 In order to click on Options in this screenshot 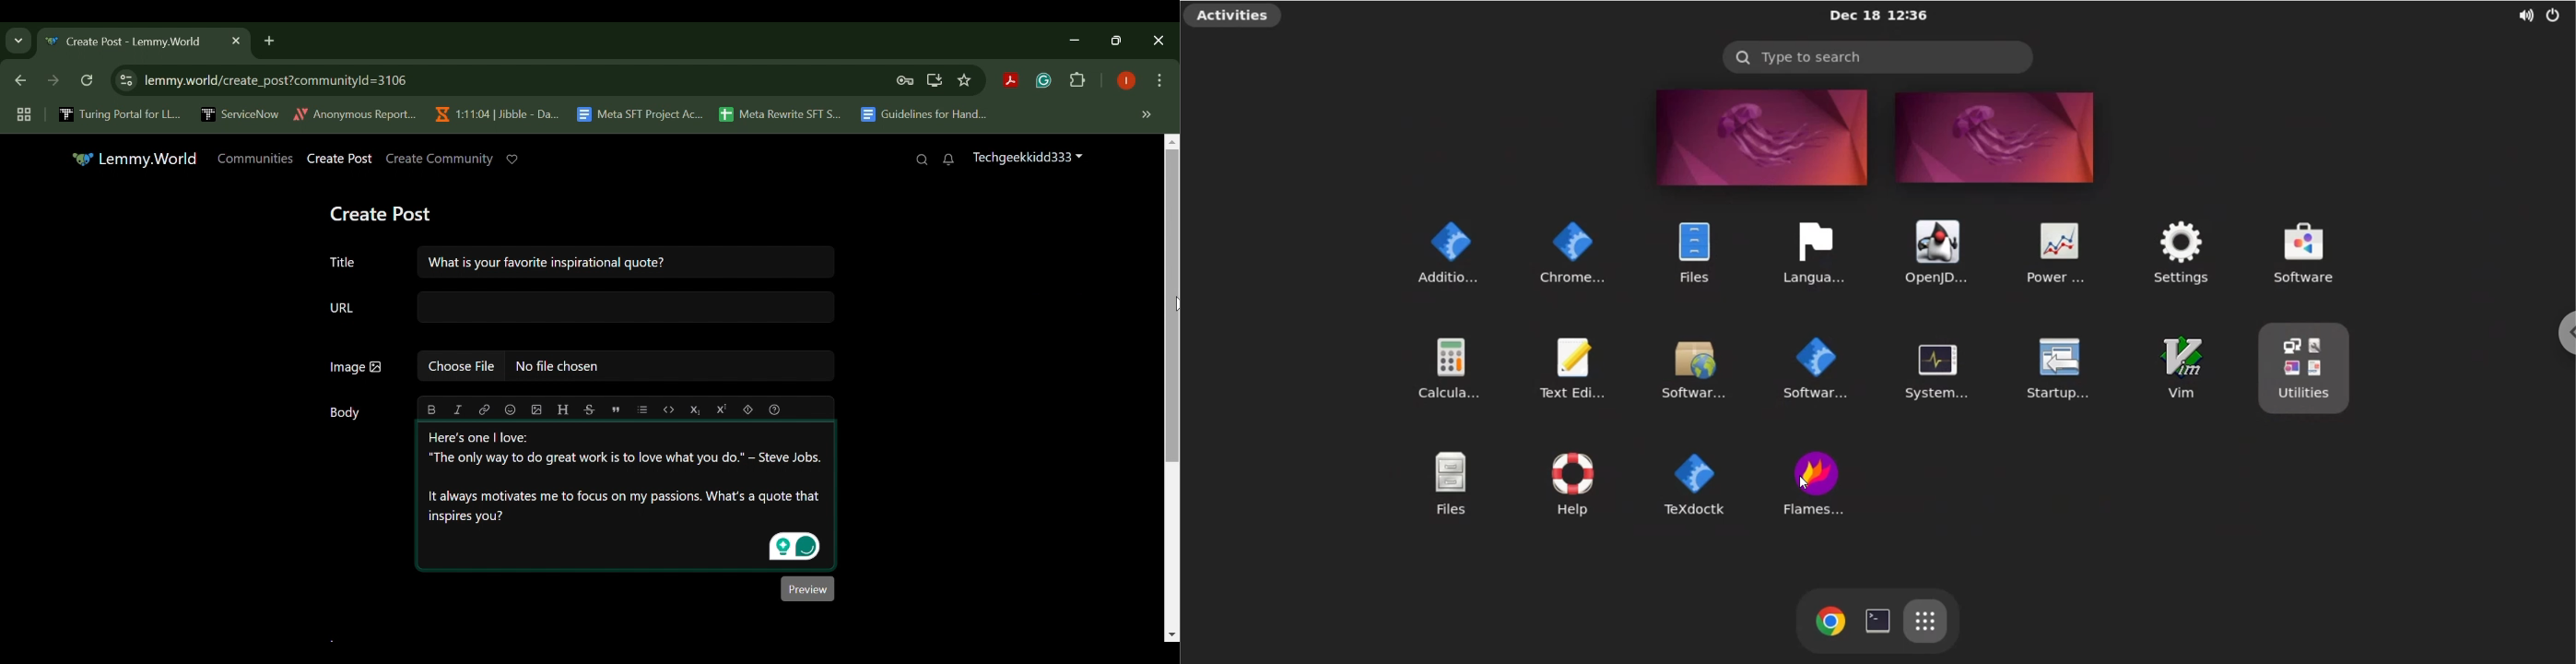, I will do `click(1159, 82)`.